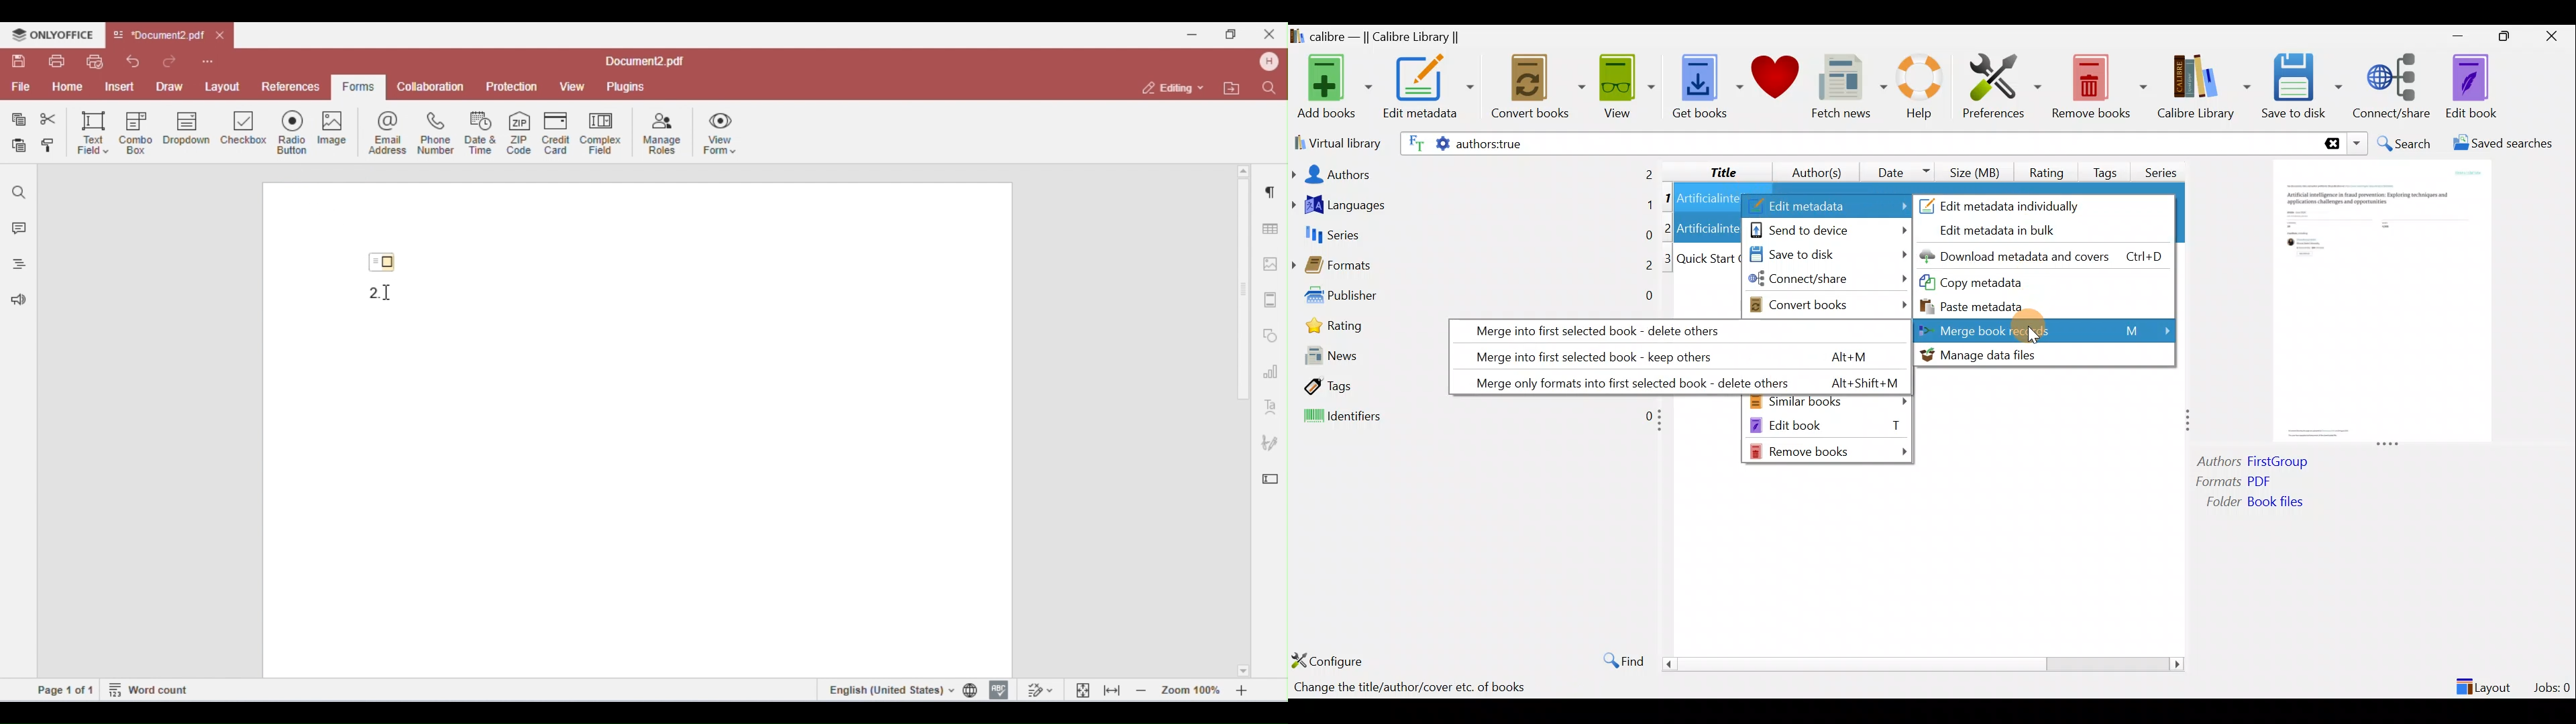  What do you see at coordinates (2330, 144) in the screenshot?
I see `Clear search result` at bounding box center [2330, 144].